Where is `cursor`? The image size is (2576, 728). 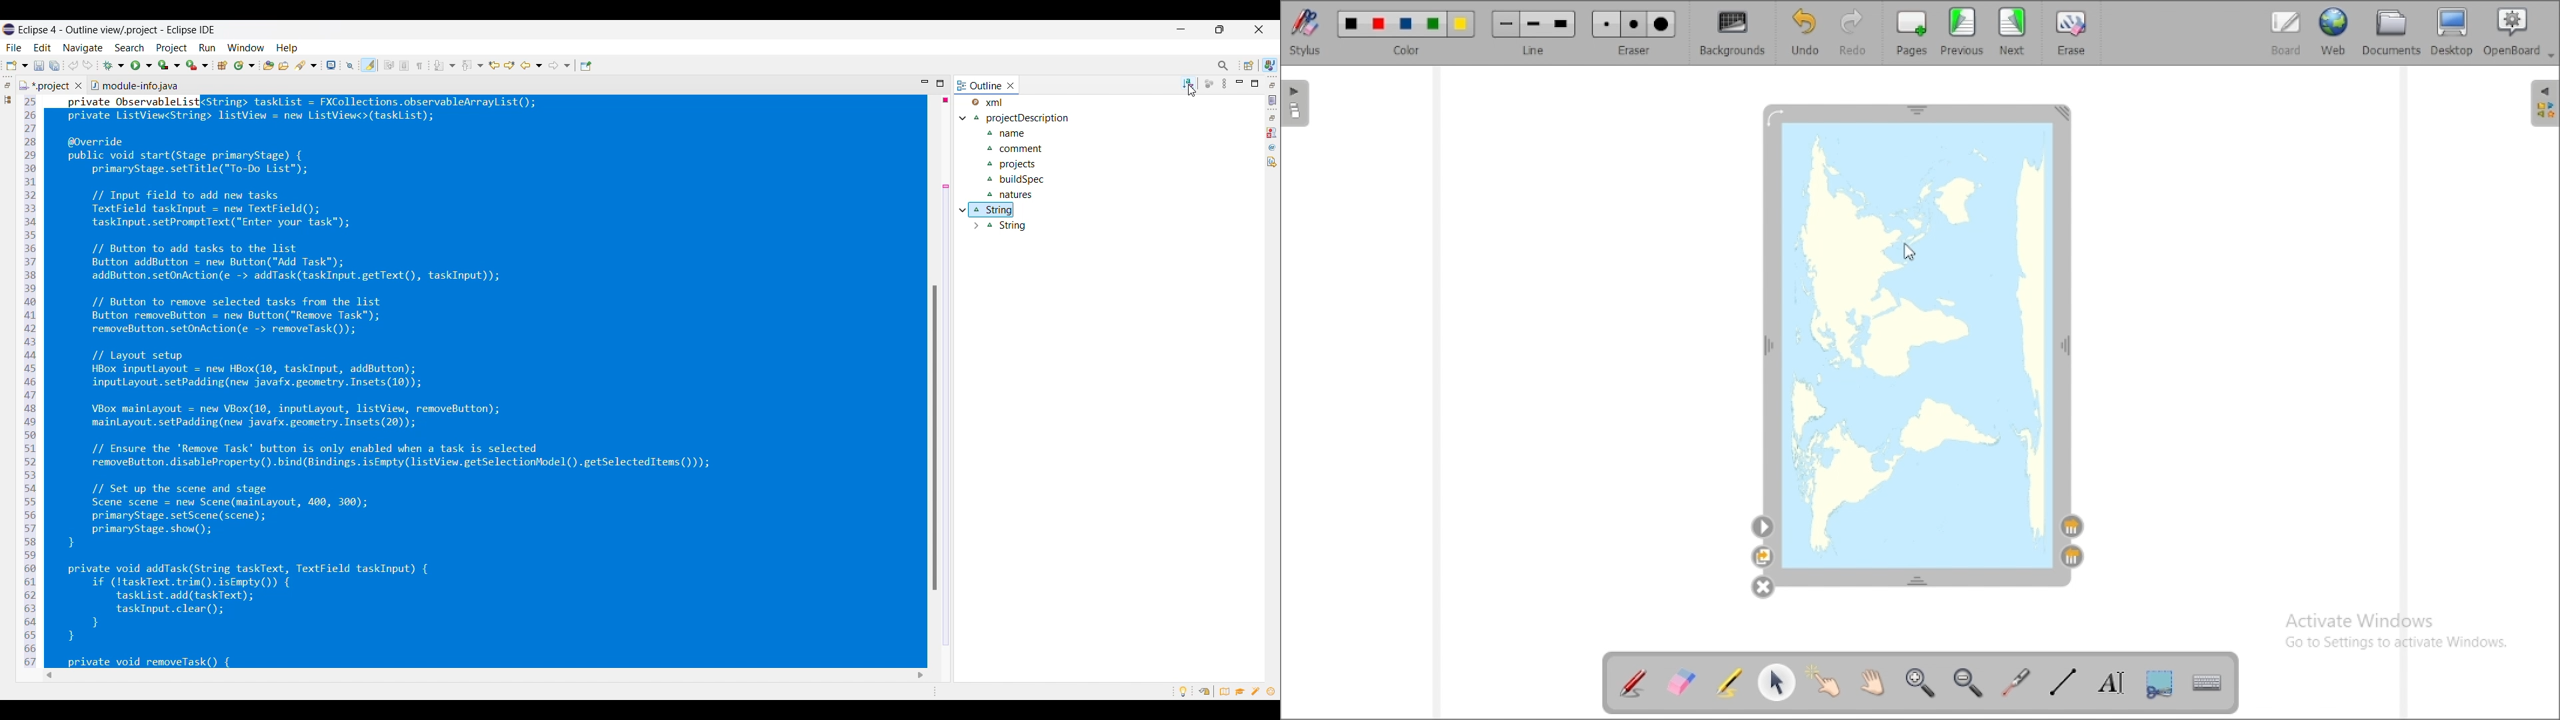 cursor is located at coordinates (1910, 252).